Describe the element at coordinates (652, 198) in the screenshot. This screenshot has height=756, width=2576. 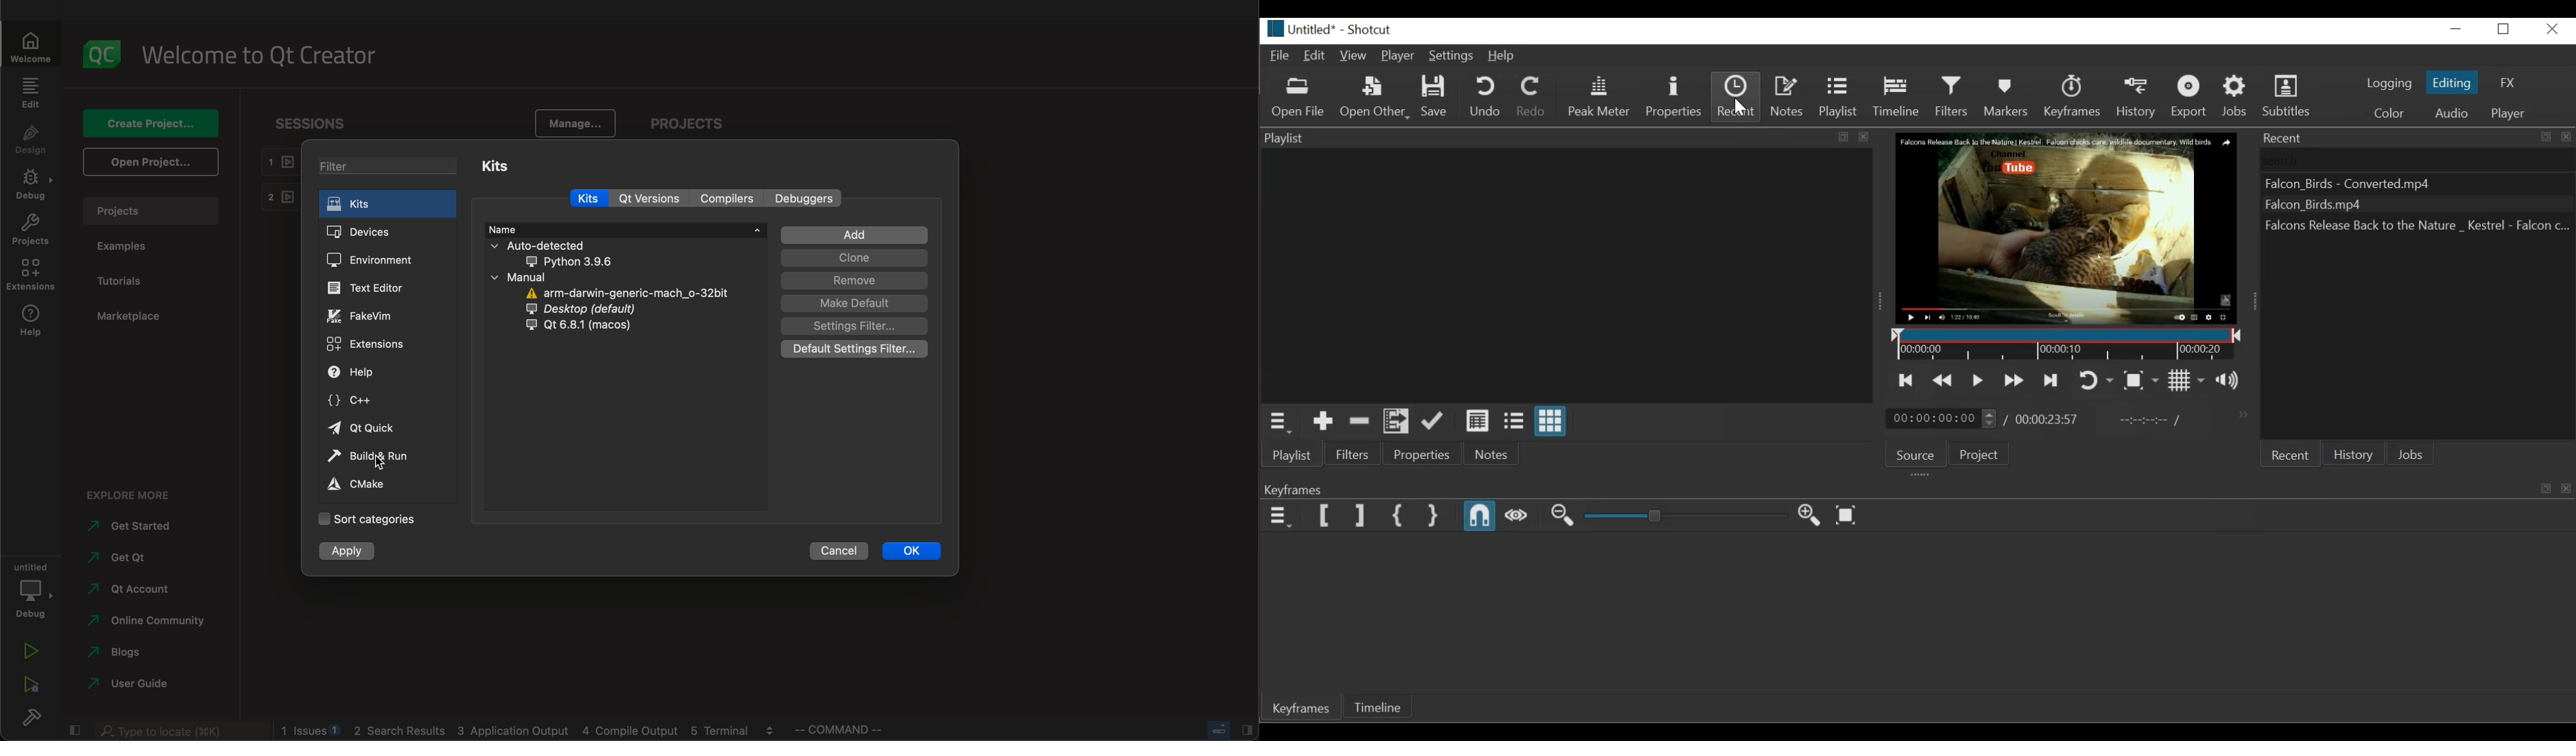
I see `qt versions` at that location.